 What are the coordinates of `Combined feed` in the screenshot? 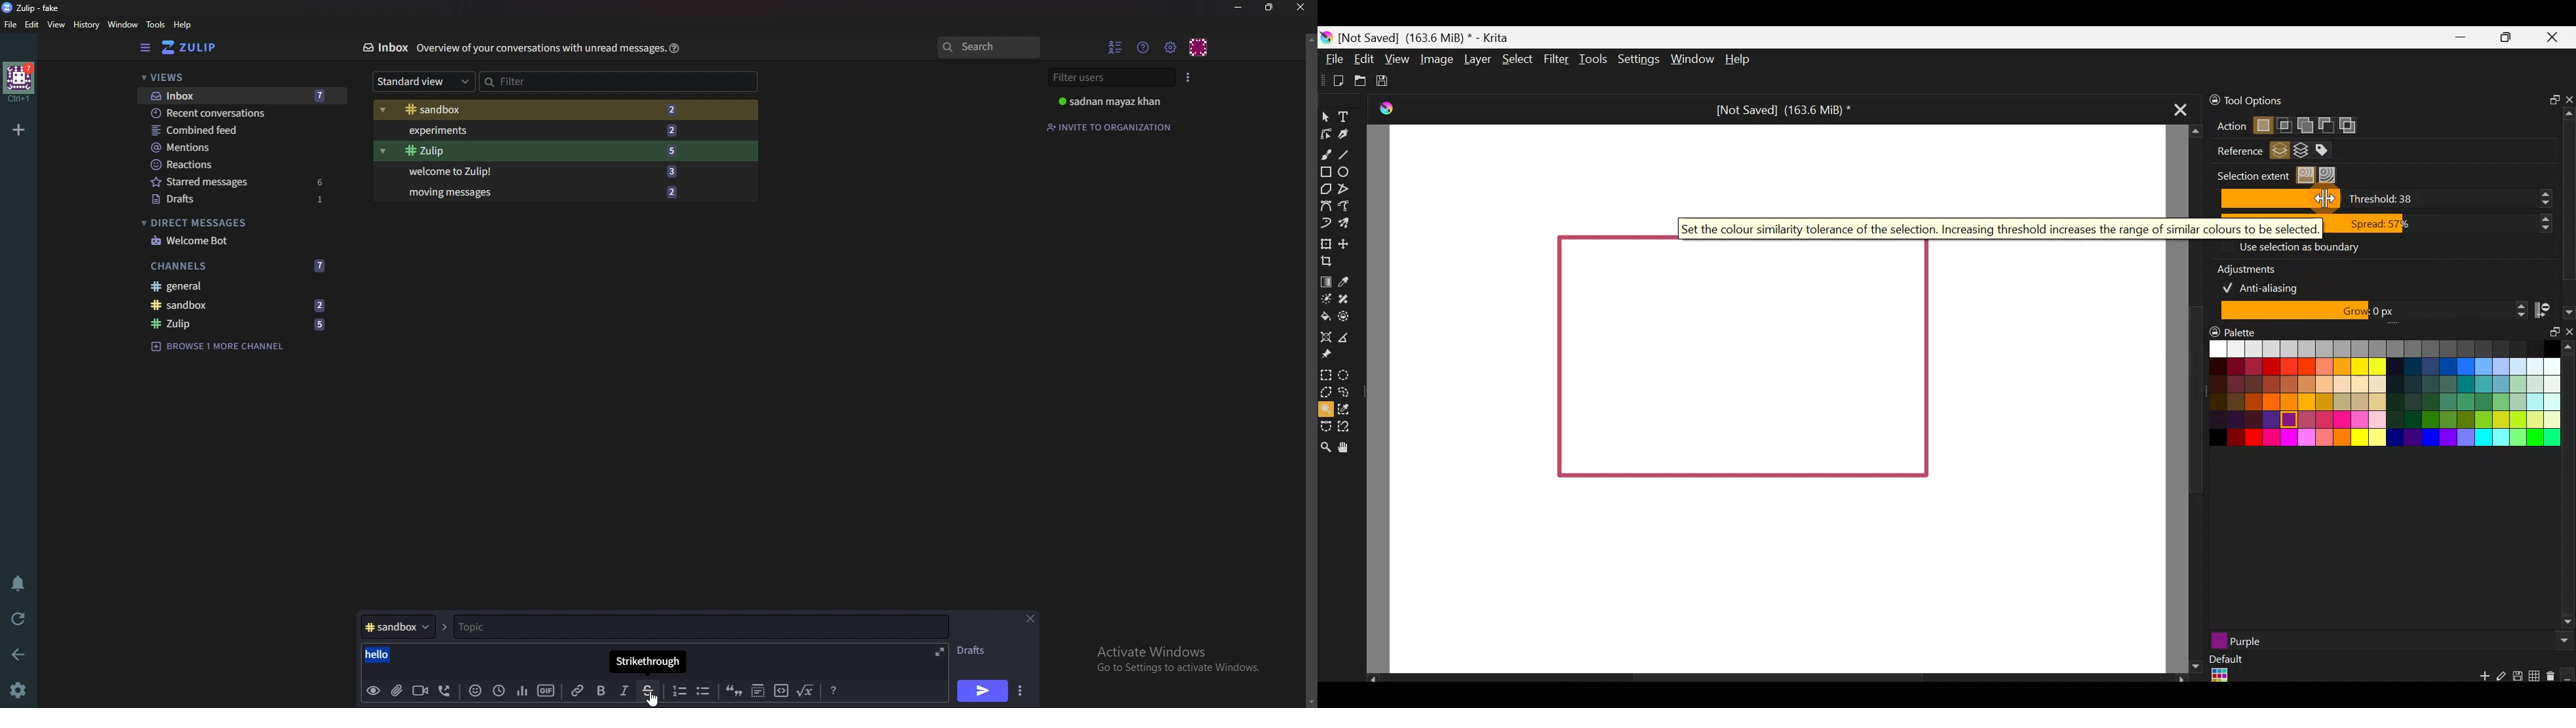 It's located at (233, 129).